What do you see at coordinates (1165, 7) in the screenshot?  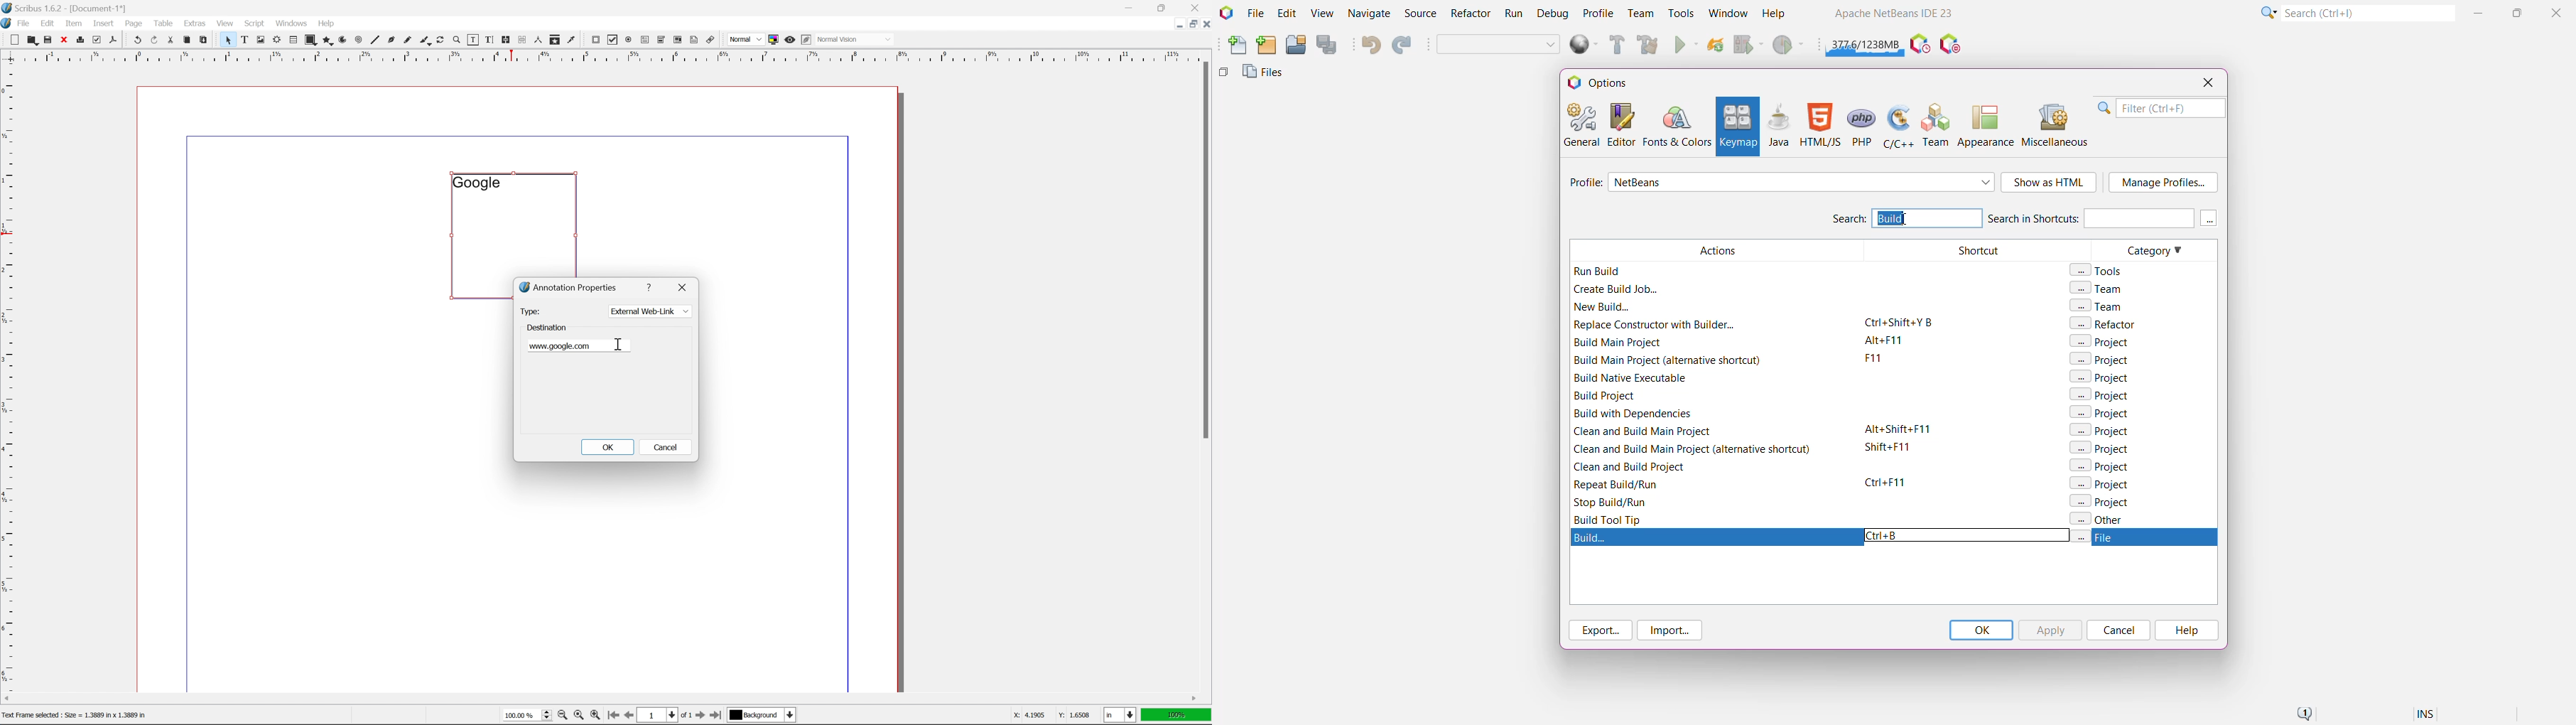 I see `restore down` at bounding box center [1165, 7].